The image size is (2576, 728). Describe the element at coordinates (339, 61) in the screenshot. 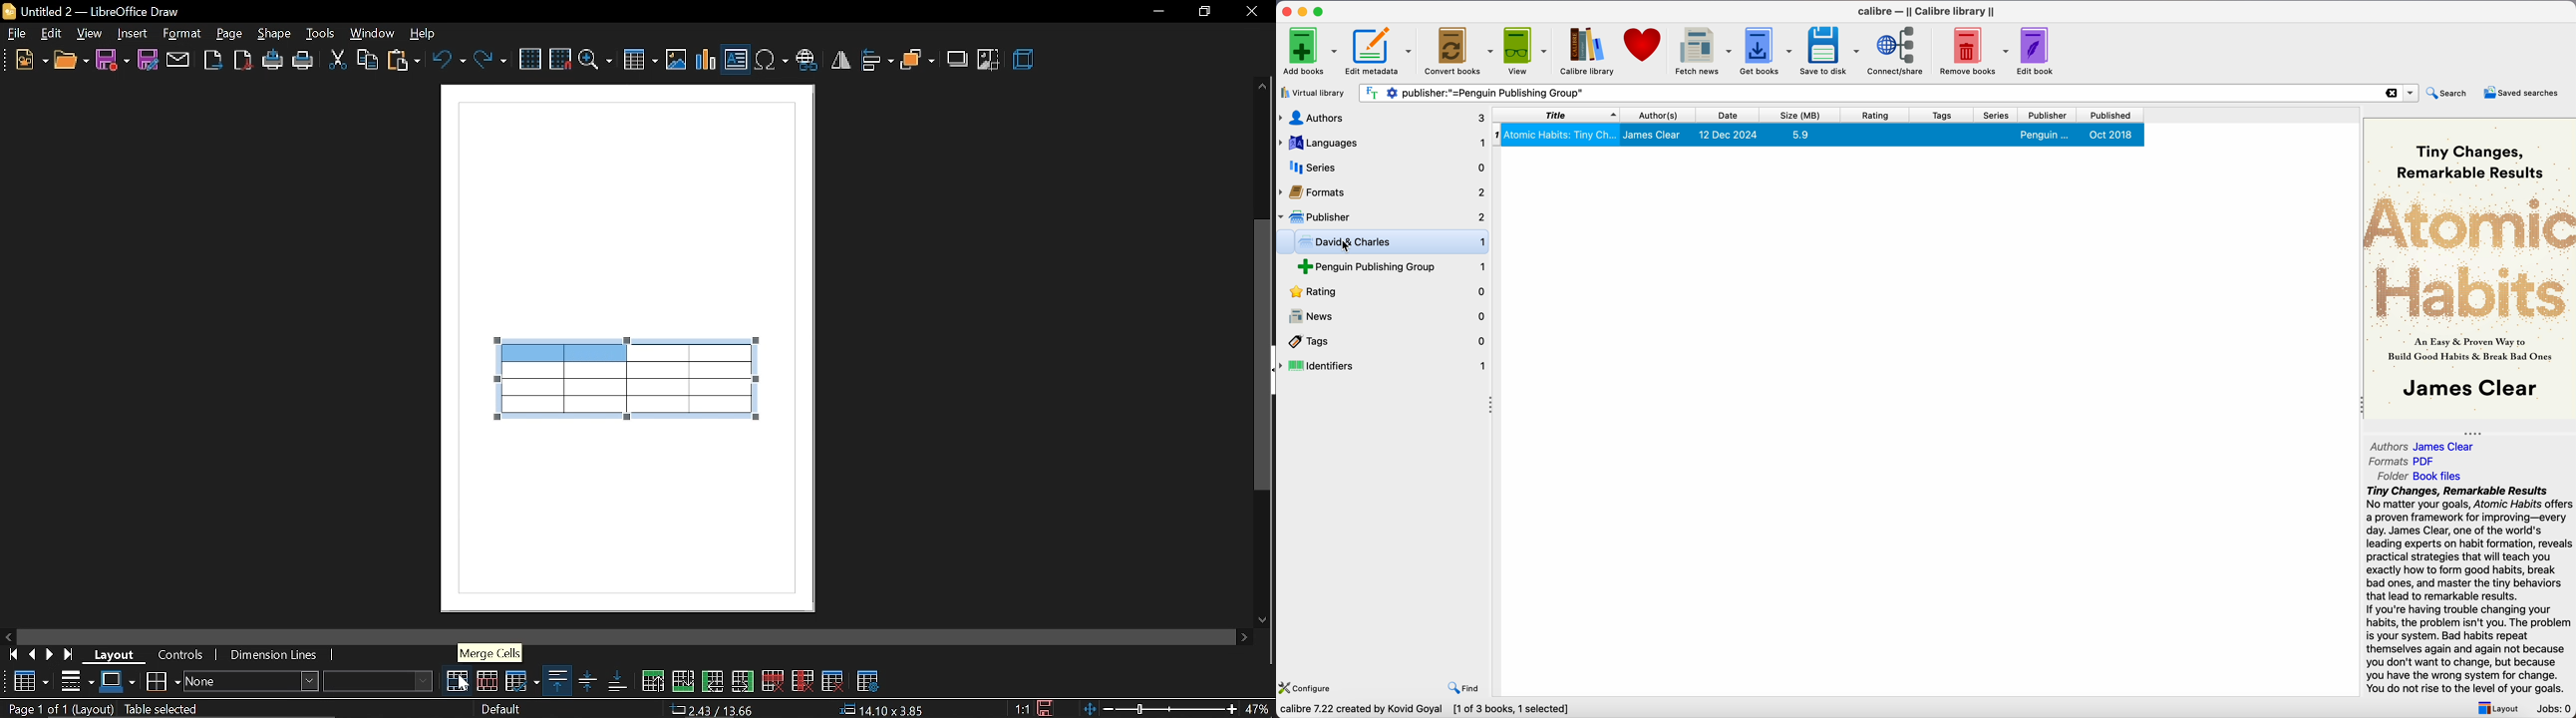

I see `cut ` at that location.